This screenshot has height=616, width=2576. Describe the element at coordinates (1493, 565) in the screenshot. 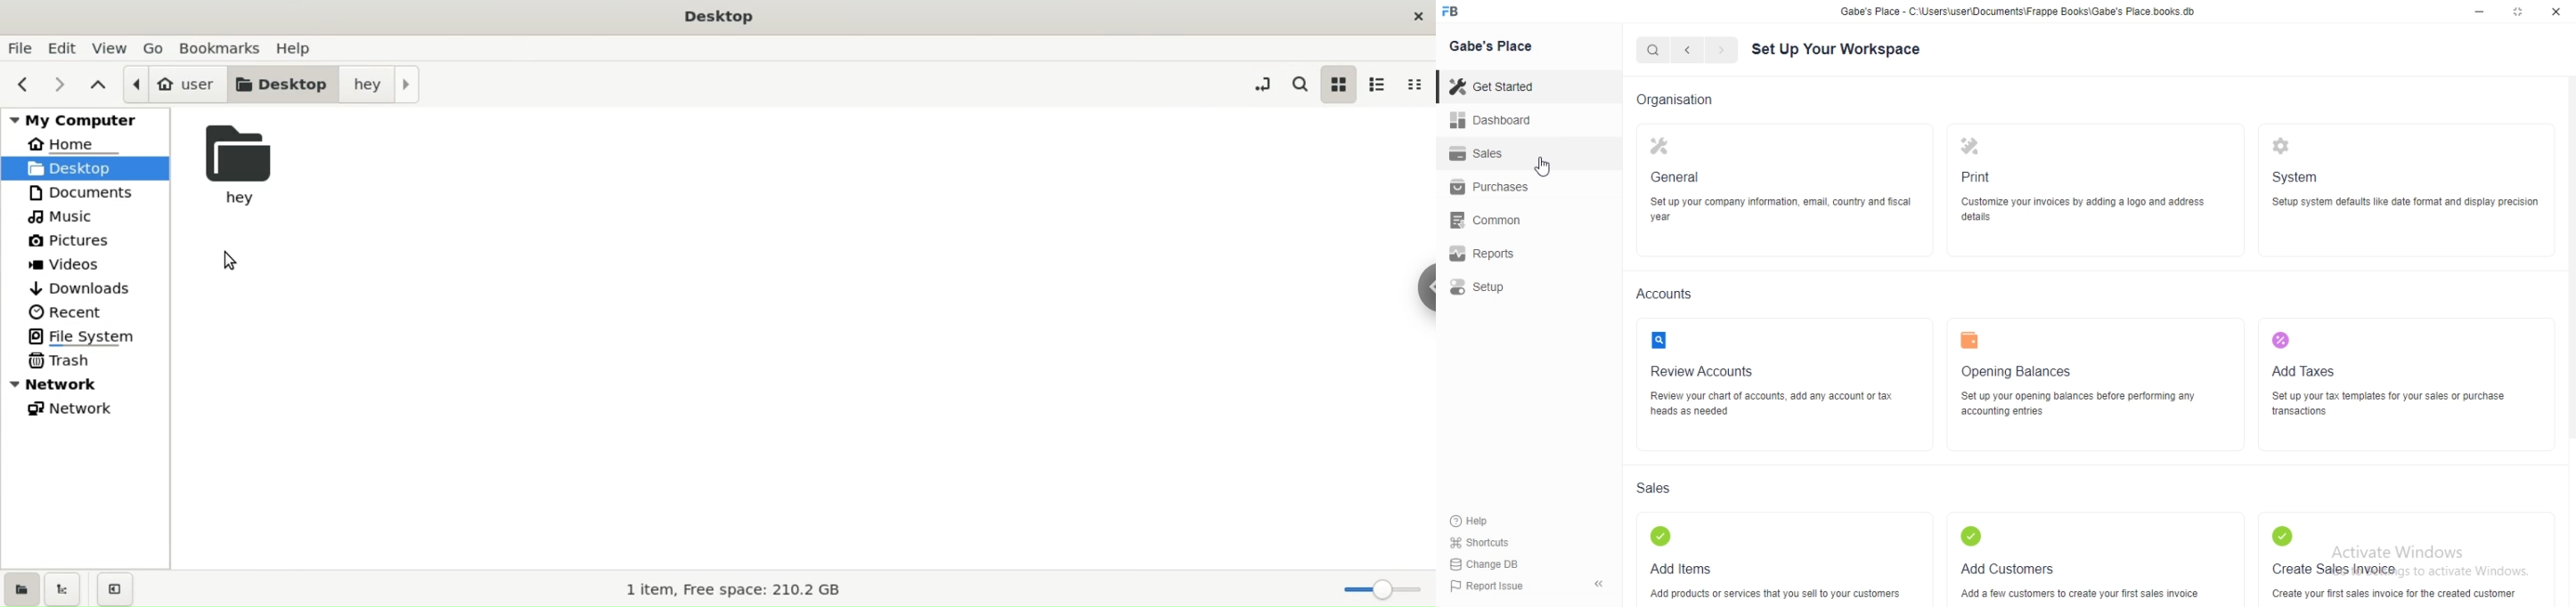

I see `Change DB` at that location.